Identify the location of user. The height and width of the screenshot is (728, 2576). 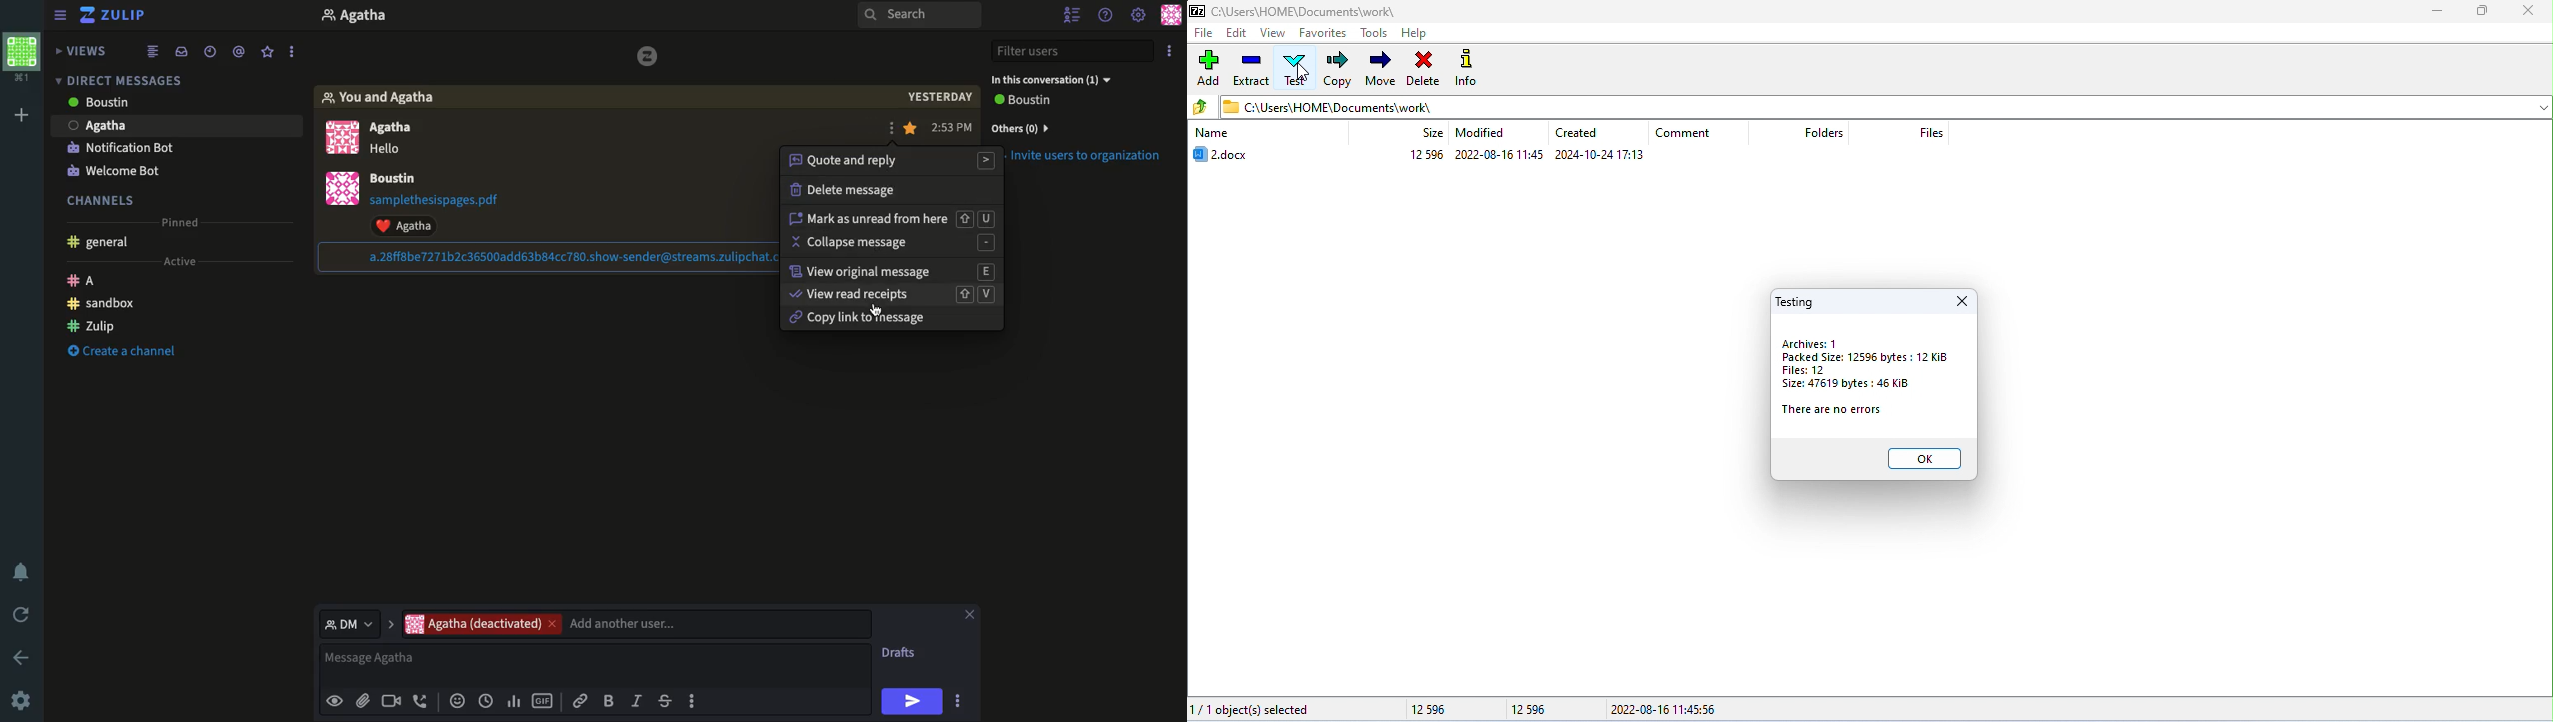
(395, 178).